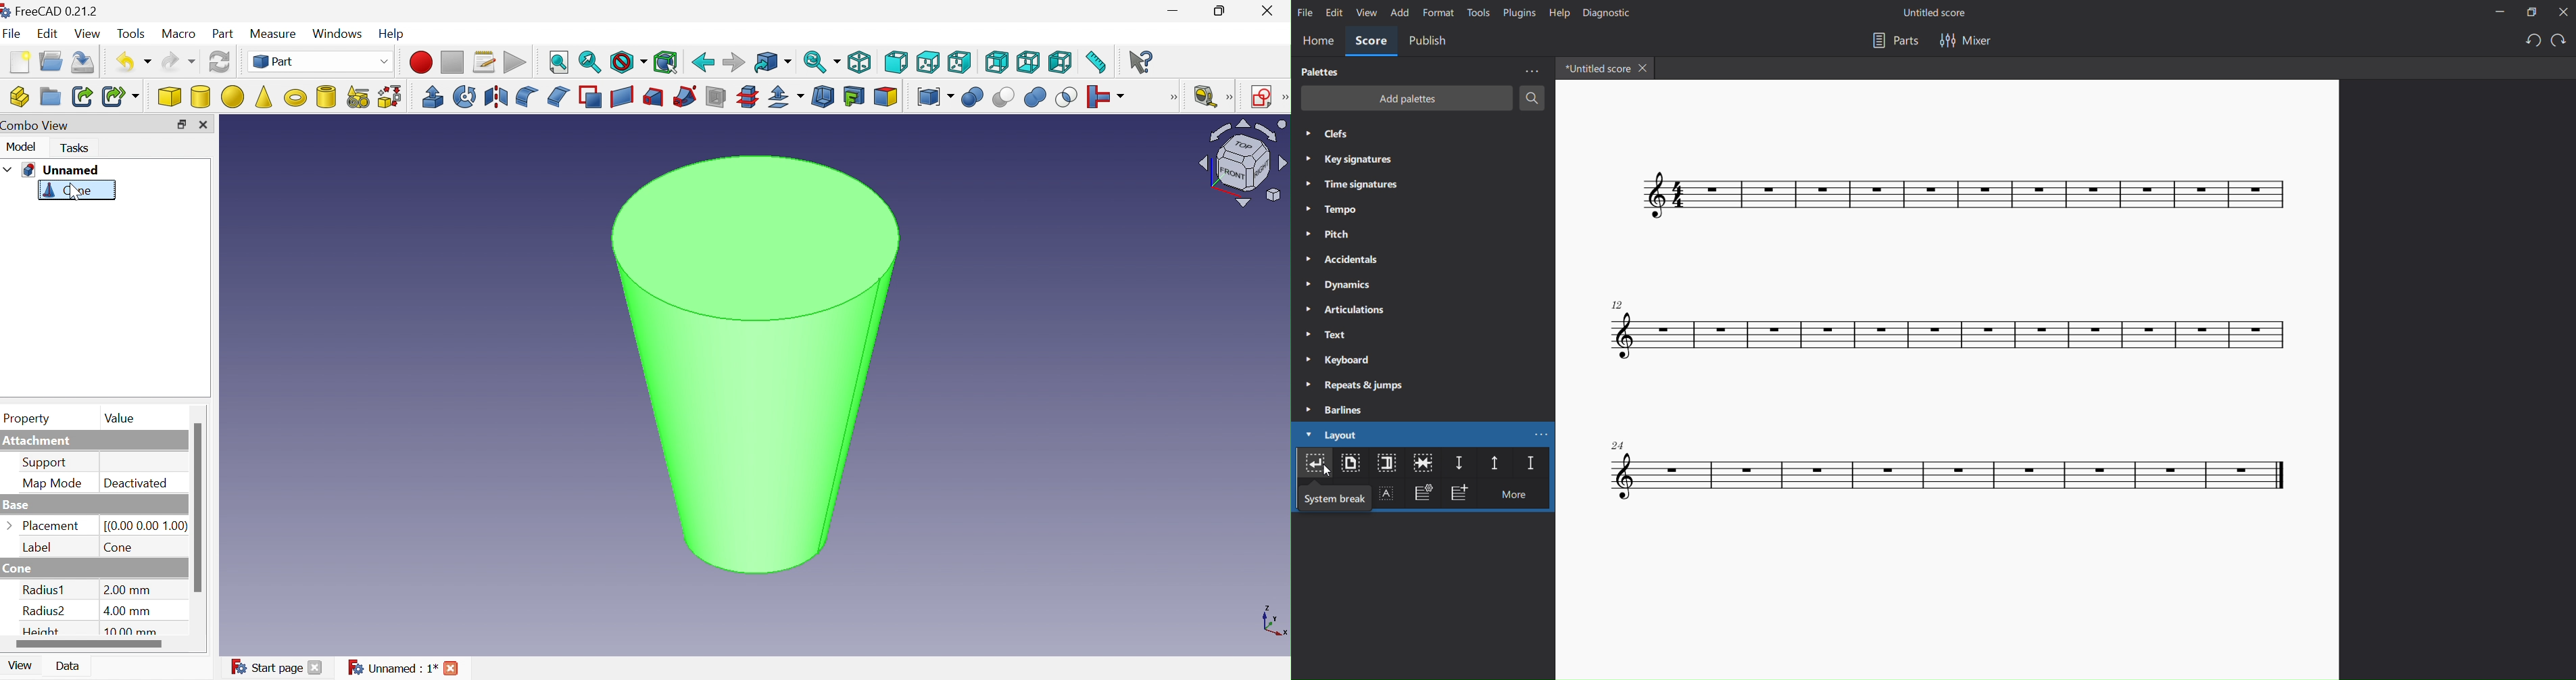 Image resolution: width=2576 pixels, height=700 pixels. What do you see at coordinates (135, 483) in the screenshot?
I see `Deactivated` at bounding box center [135, 483].